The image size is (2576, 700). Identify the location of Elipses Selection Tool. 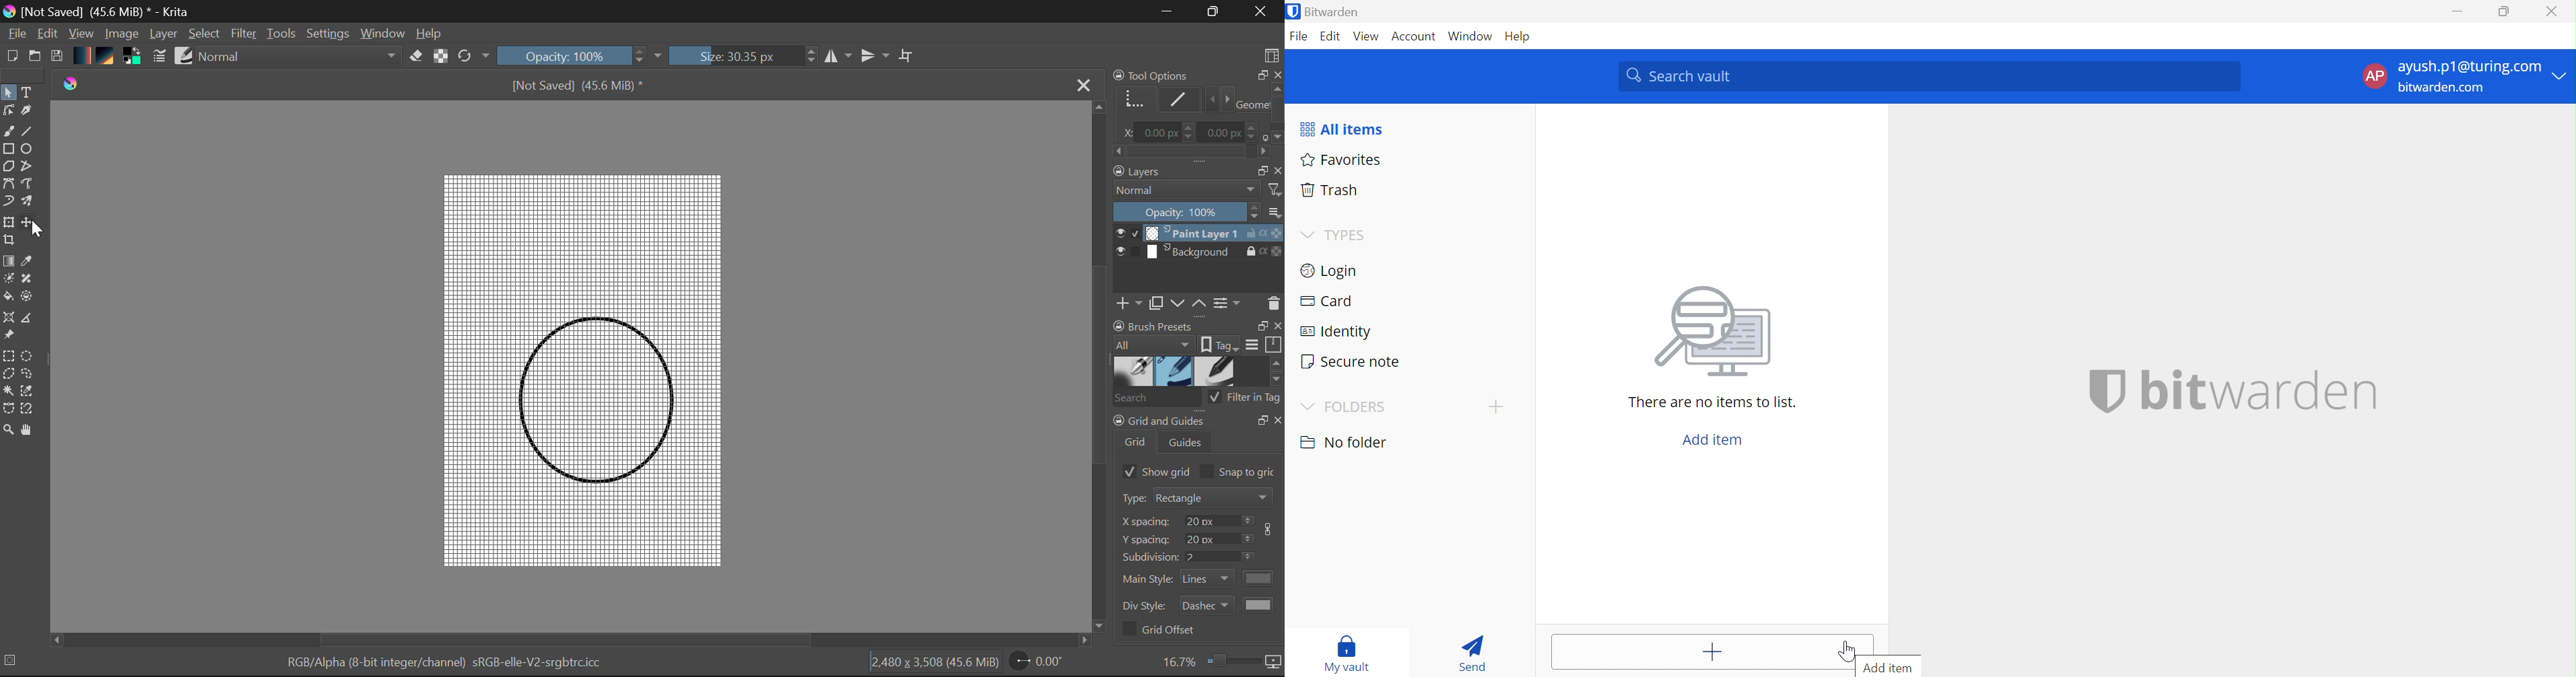
(29, 355).